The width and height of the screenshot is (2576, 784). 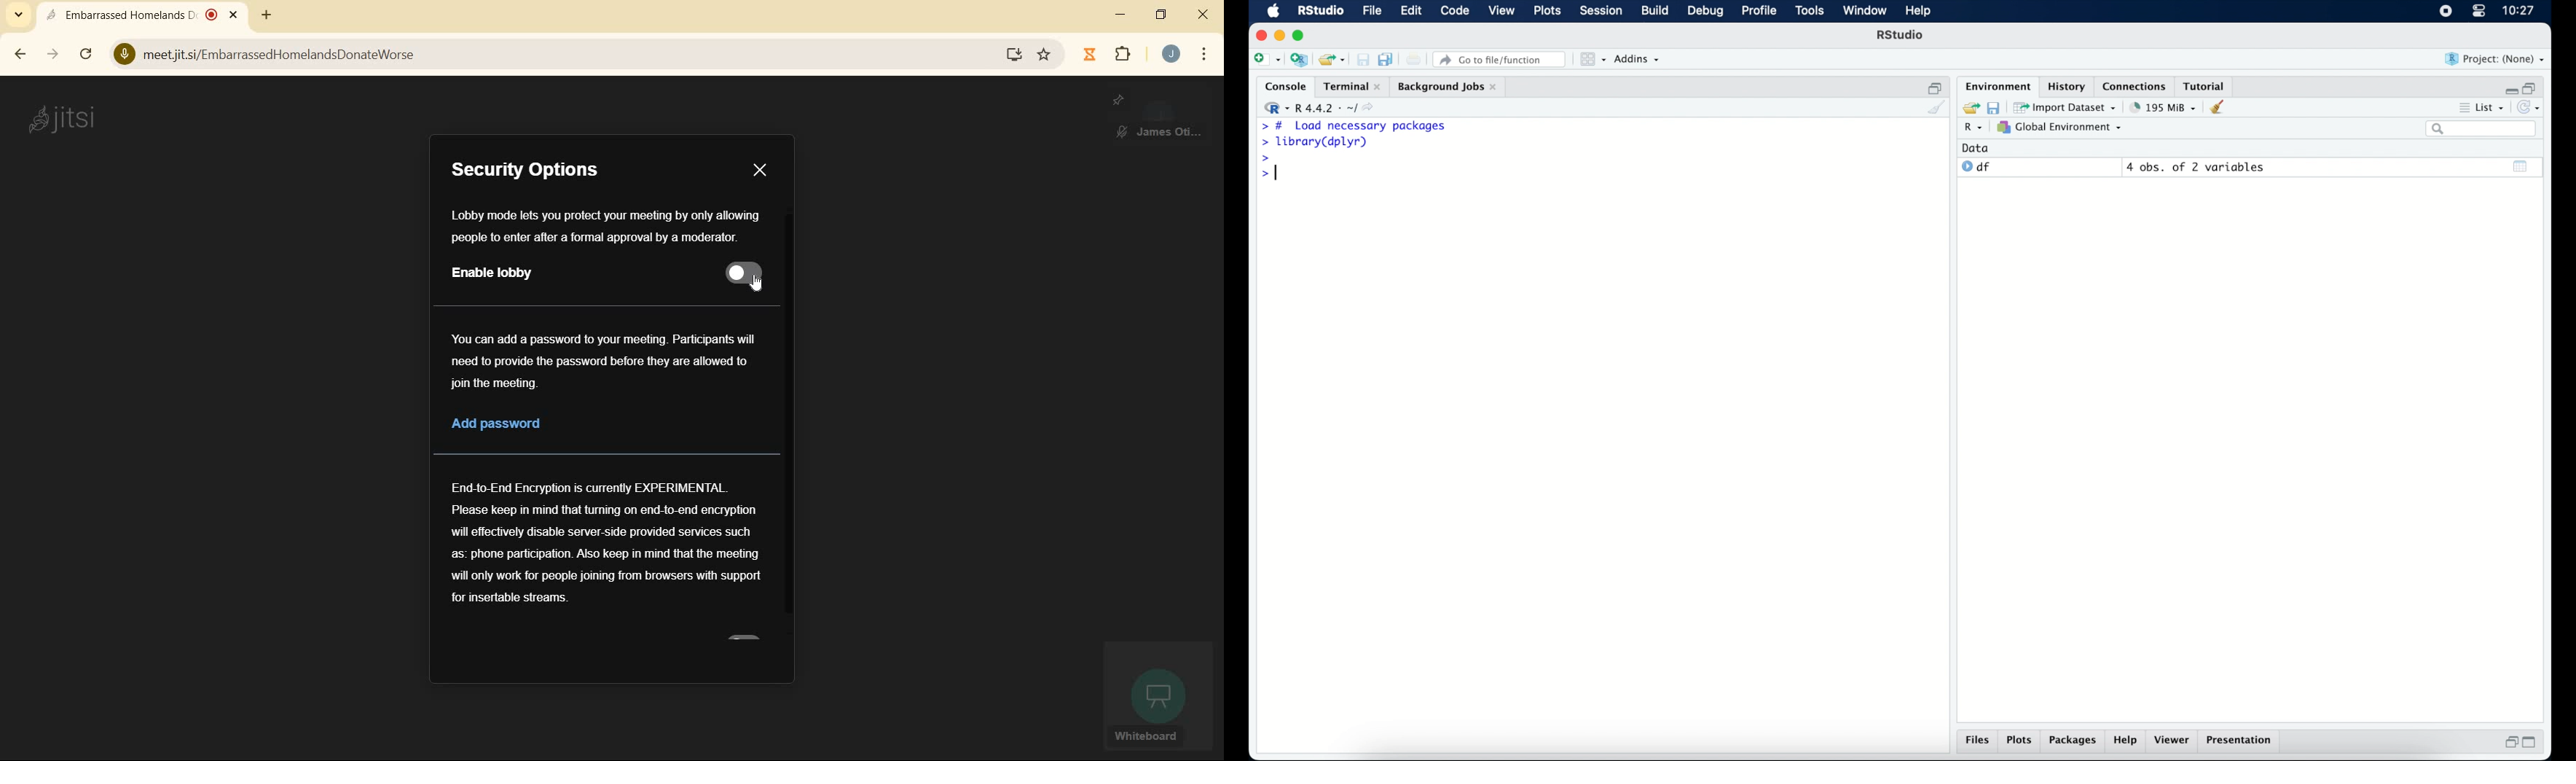 What do you see at coordinates (1976, 147) in the screenshot?
I see `date` at bounding box center [1976, 147].